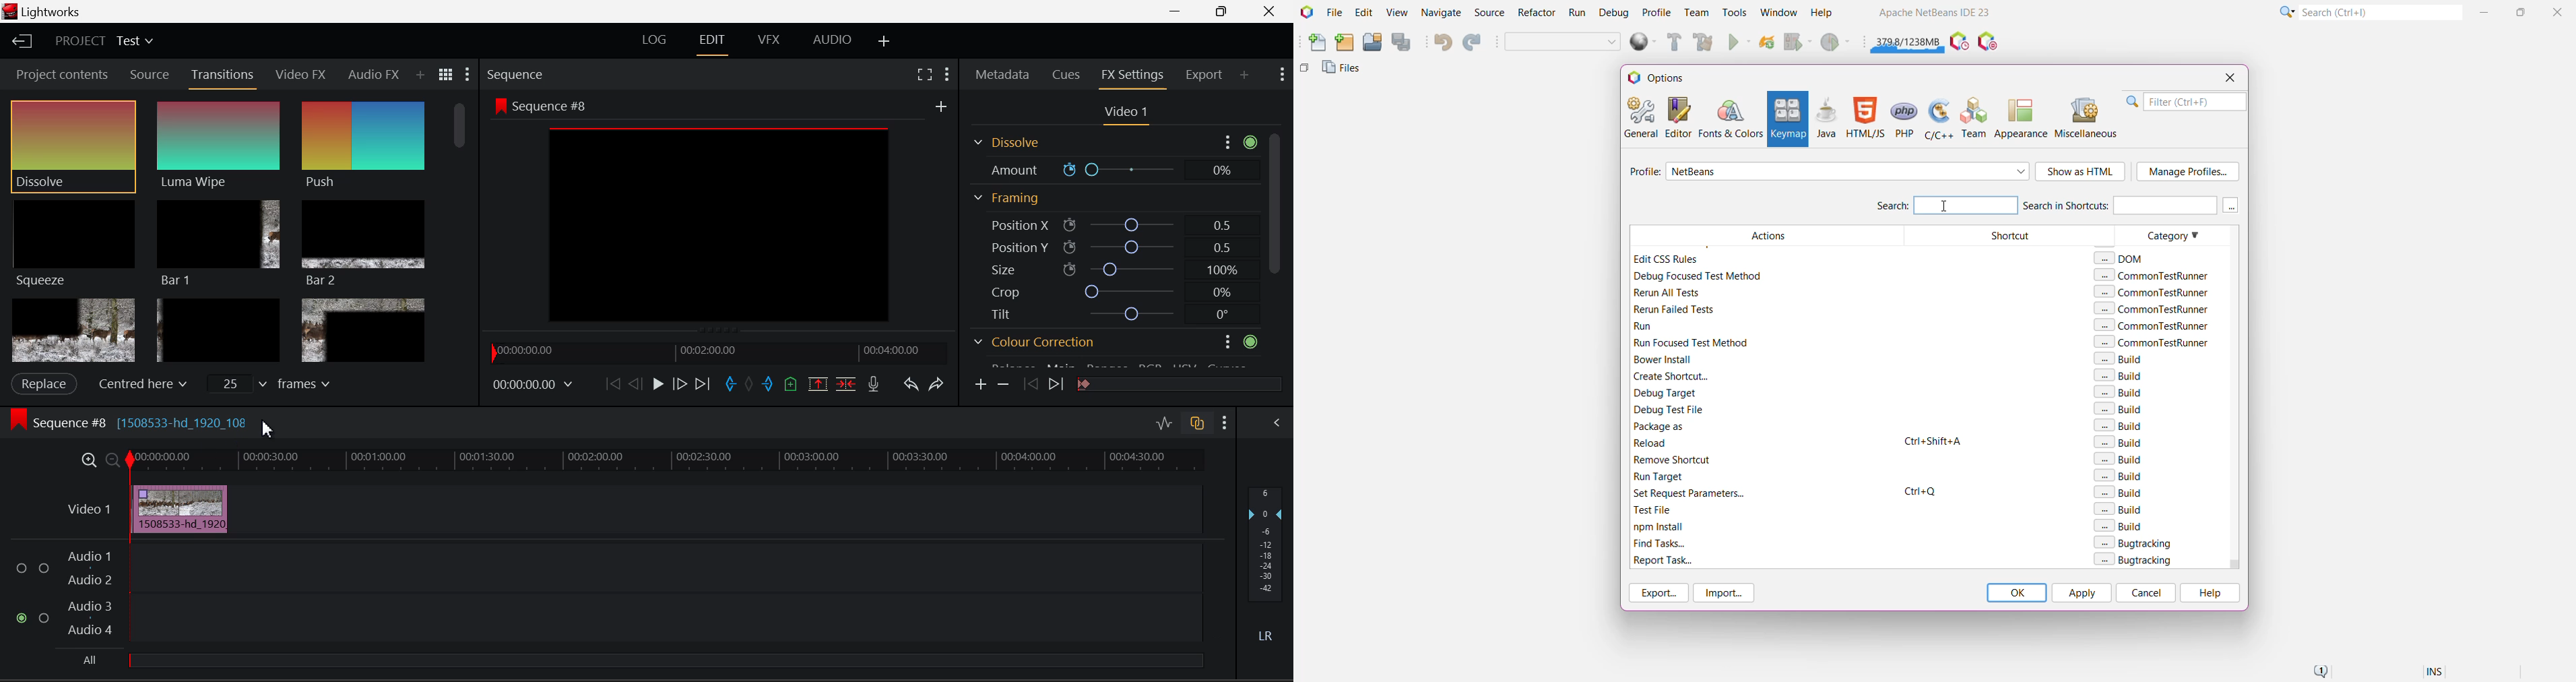 This screenshot has height=700, width=2576. I want to click on Undo, so click(912, 385).